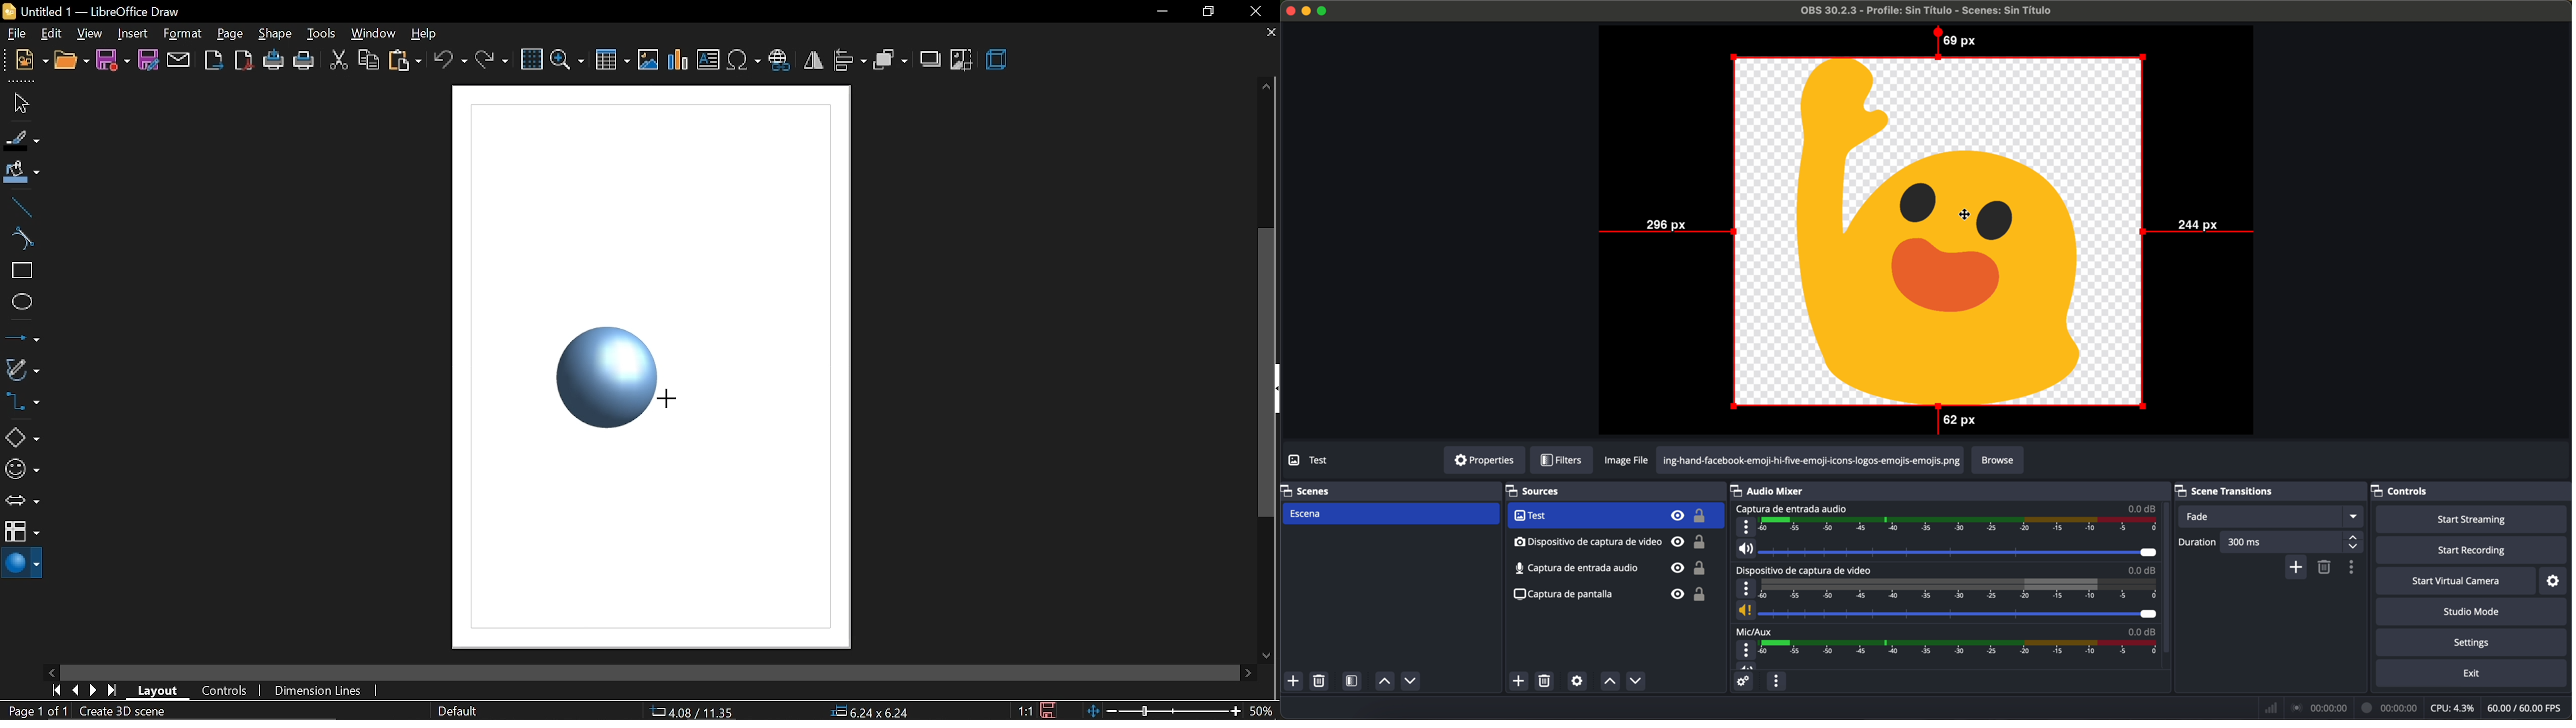 This screenshot has height=728, width=2576. What do you see at coordinates (1289, 10) in the screenshot?
I see `close program` at bounding box center [1289, 10].